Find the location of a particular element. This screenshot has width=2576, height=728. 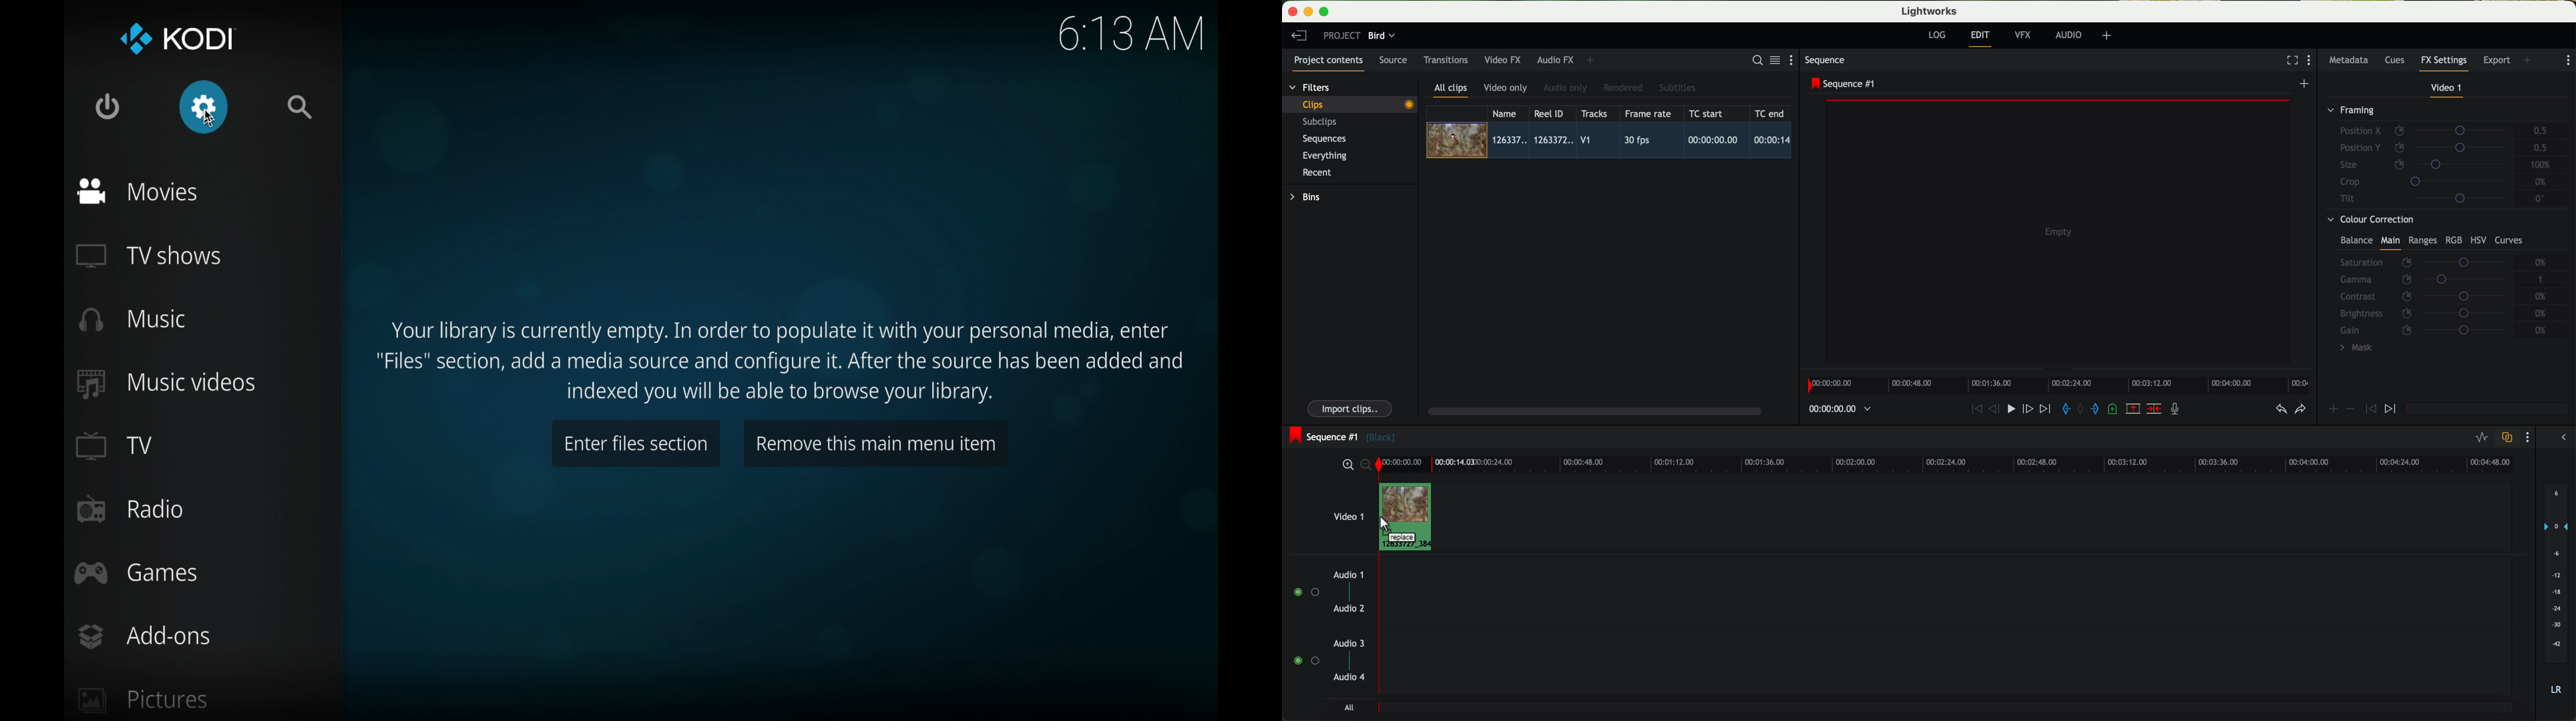

everything is located at coordinates (1326, 156).